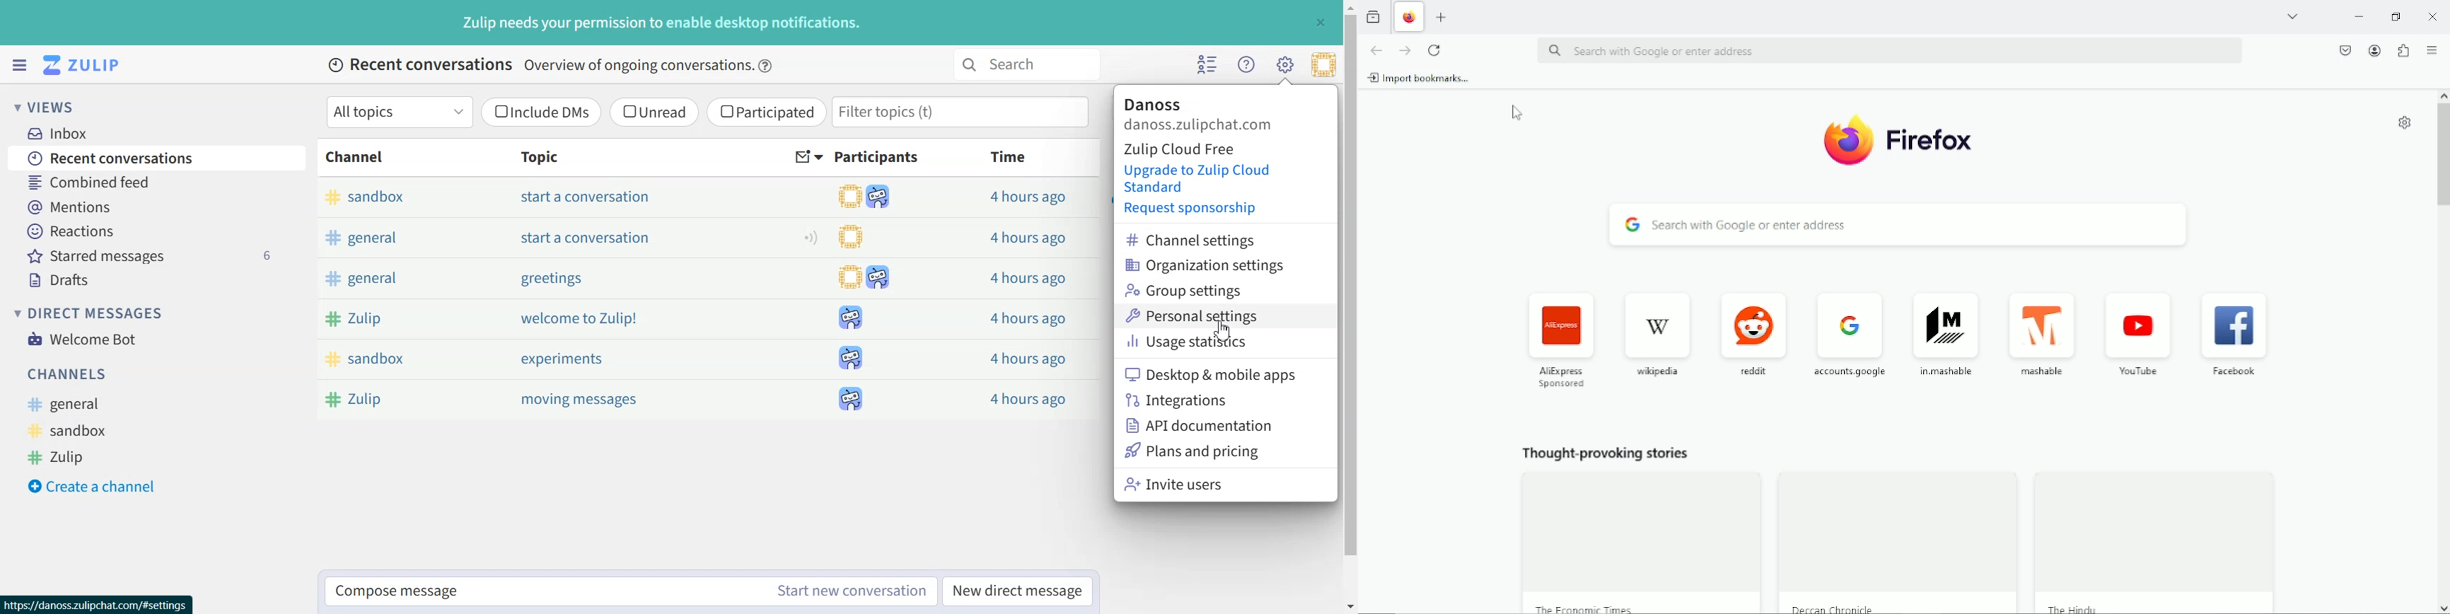 The image size is (2464, 616). Describe the element at coordinates (1376, 50) in the screenshot. I see `Go back` at that location.